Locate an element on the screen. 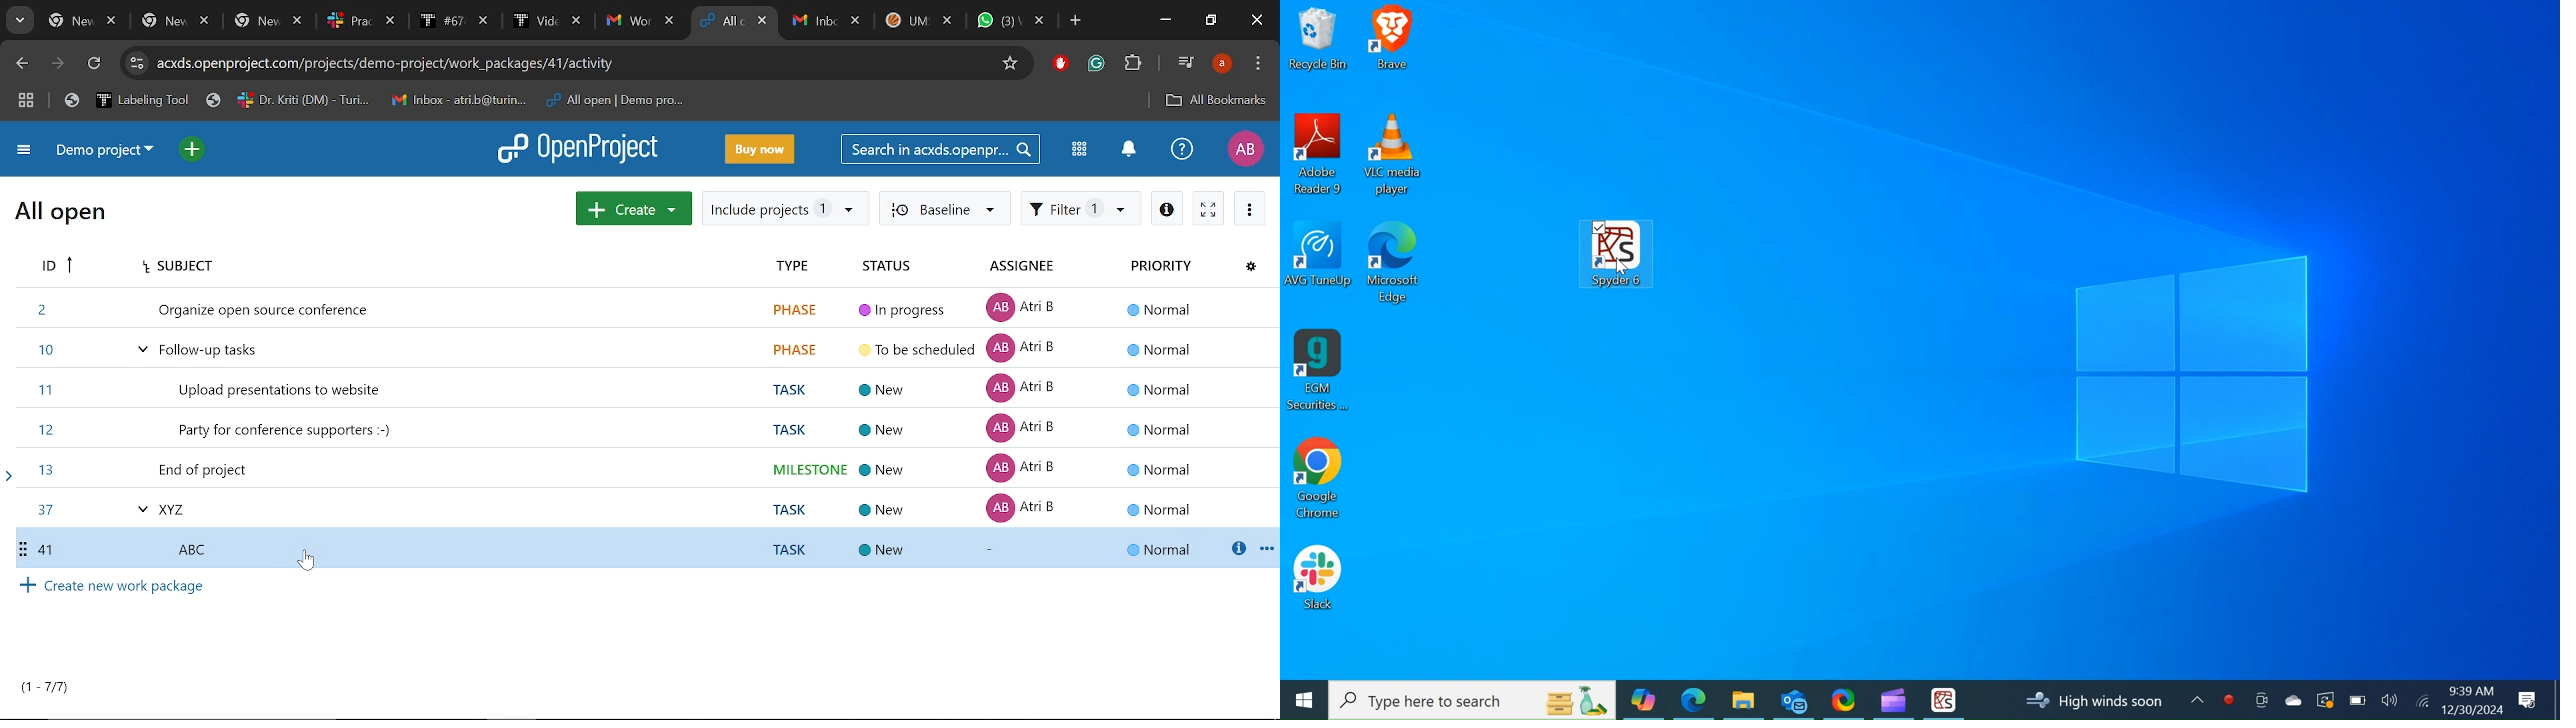 The width and height of the screenshot is (2576, 728). Help is located at coordinates (1182, 151).